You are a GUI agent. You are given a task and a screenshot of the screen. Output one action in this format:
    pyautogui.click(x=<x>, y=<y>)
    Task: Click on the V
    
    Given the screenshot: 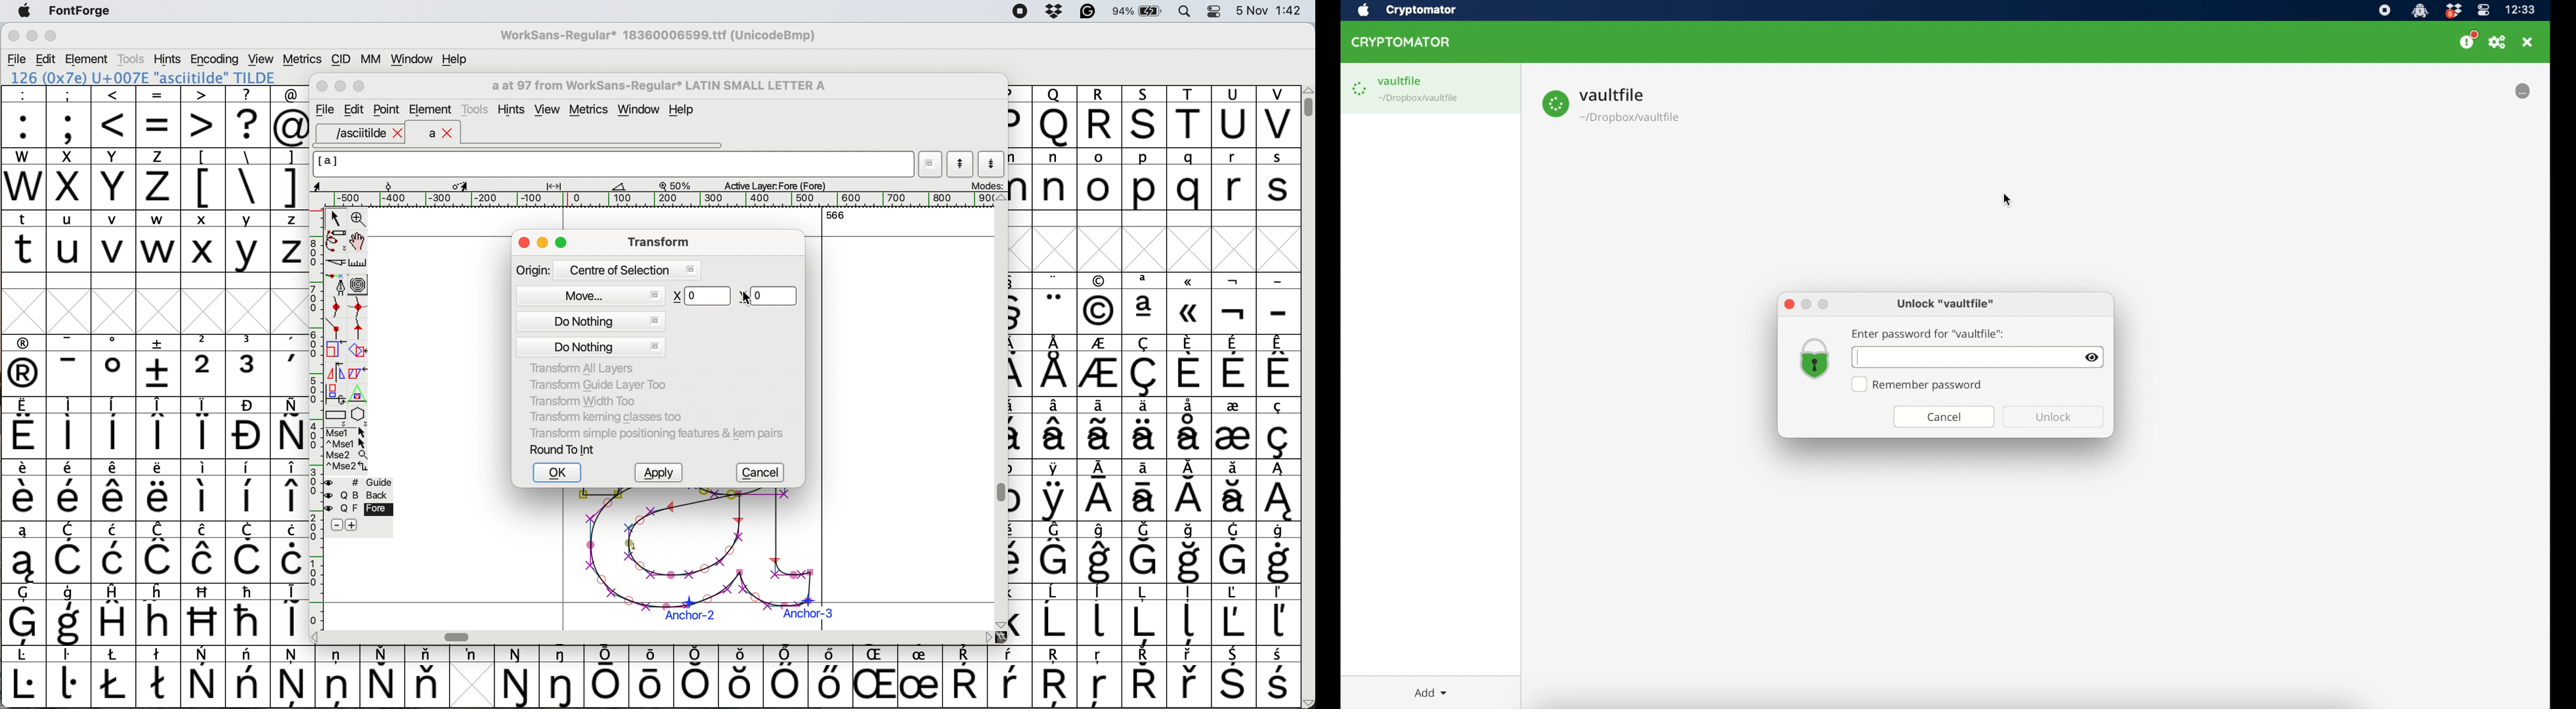 What is the action you would take?
    pyautogui.click(x=1278, y=117)
    